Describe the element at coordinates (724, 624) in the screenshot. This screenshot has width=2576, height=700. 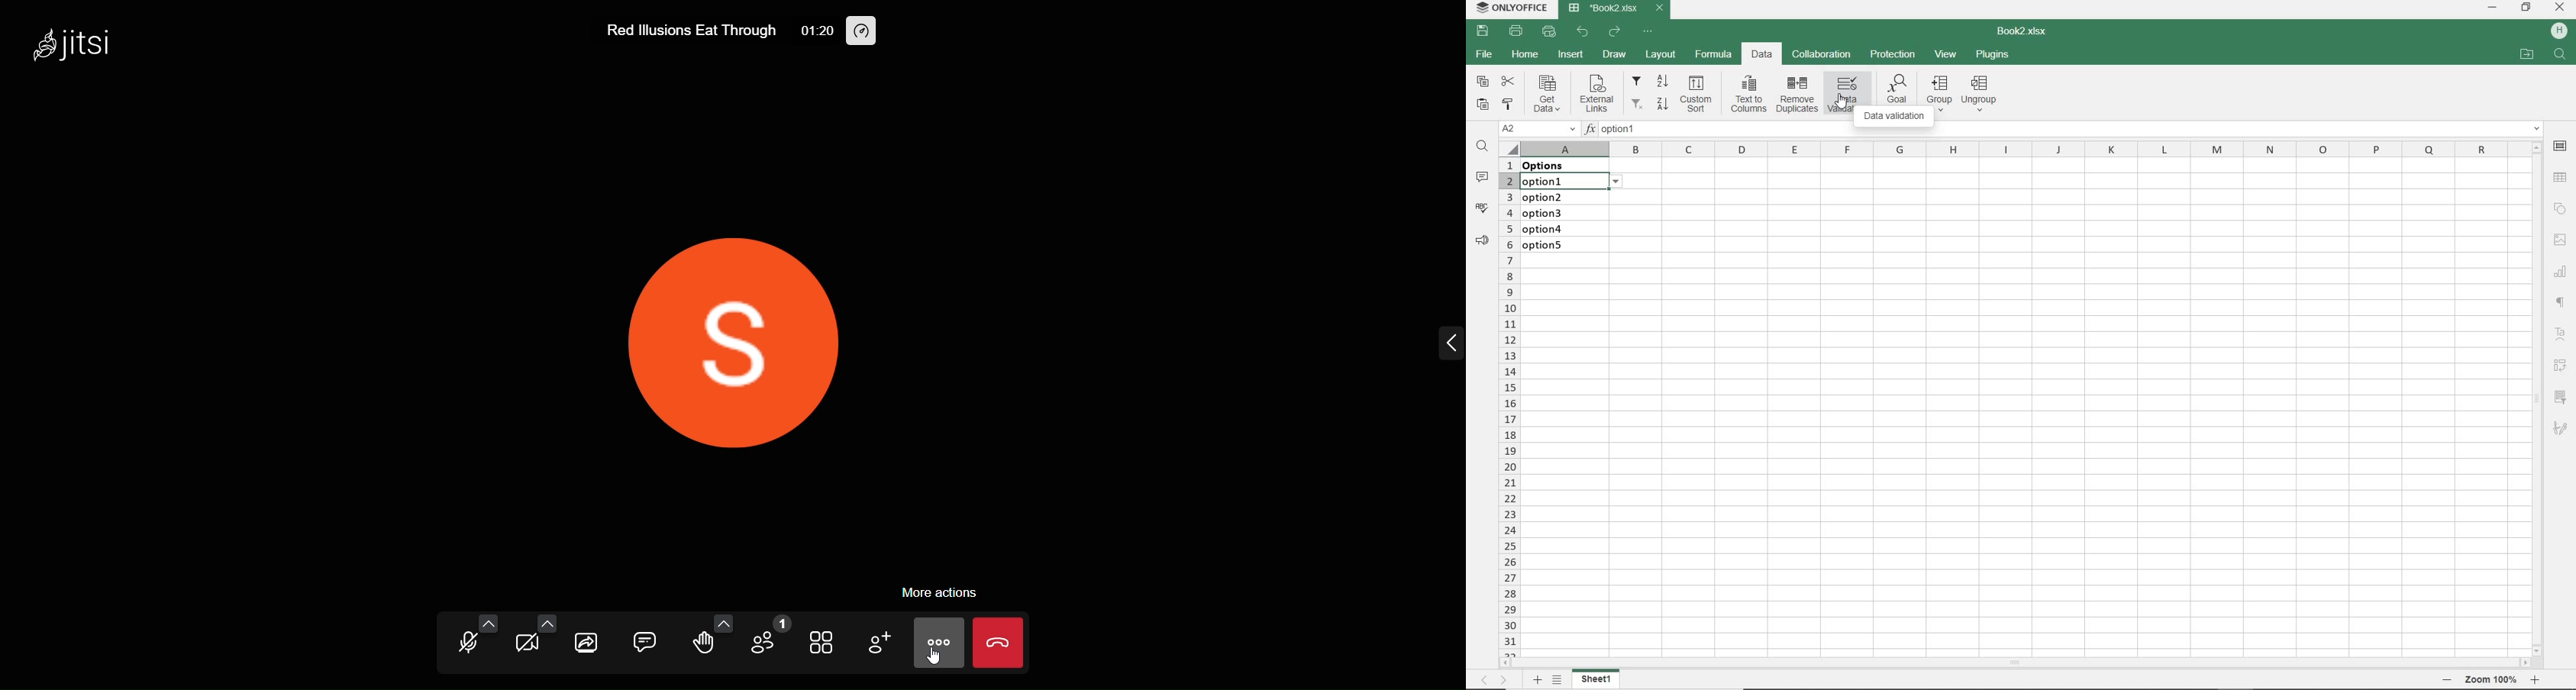
I see `more emoji` at that location.